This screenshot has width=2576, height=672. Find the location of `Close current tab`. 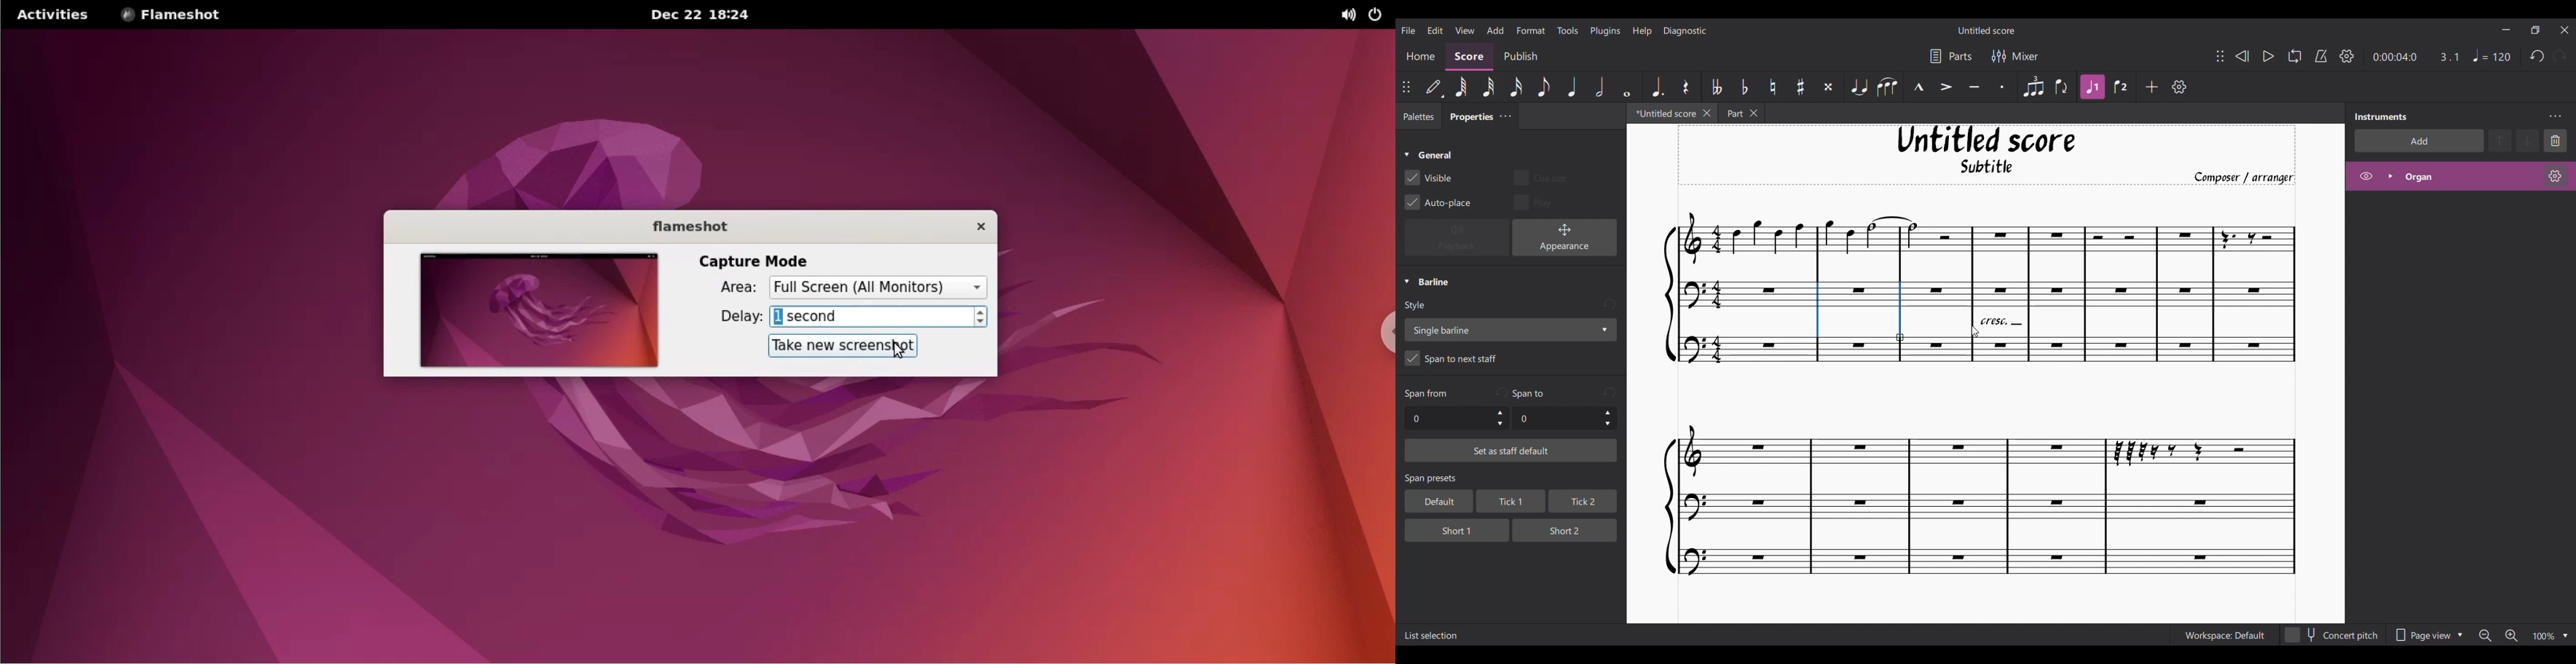

Close current tab is located at coordinates (1707, 113).